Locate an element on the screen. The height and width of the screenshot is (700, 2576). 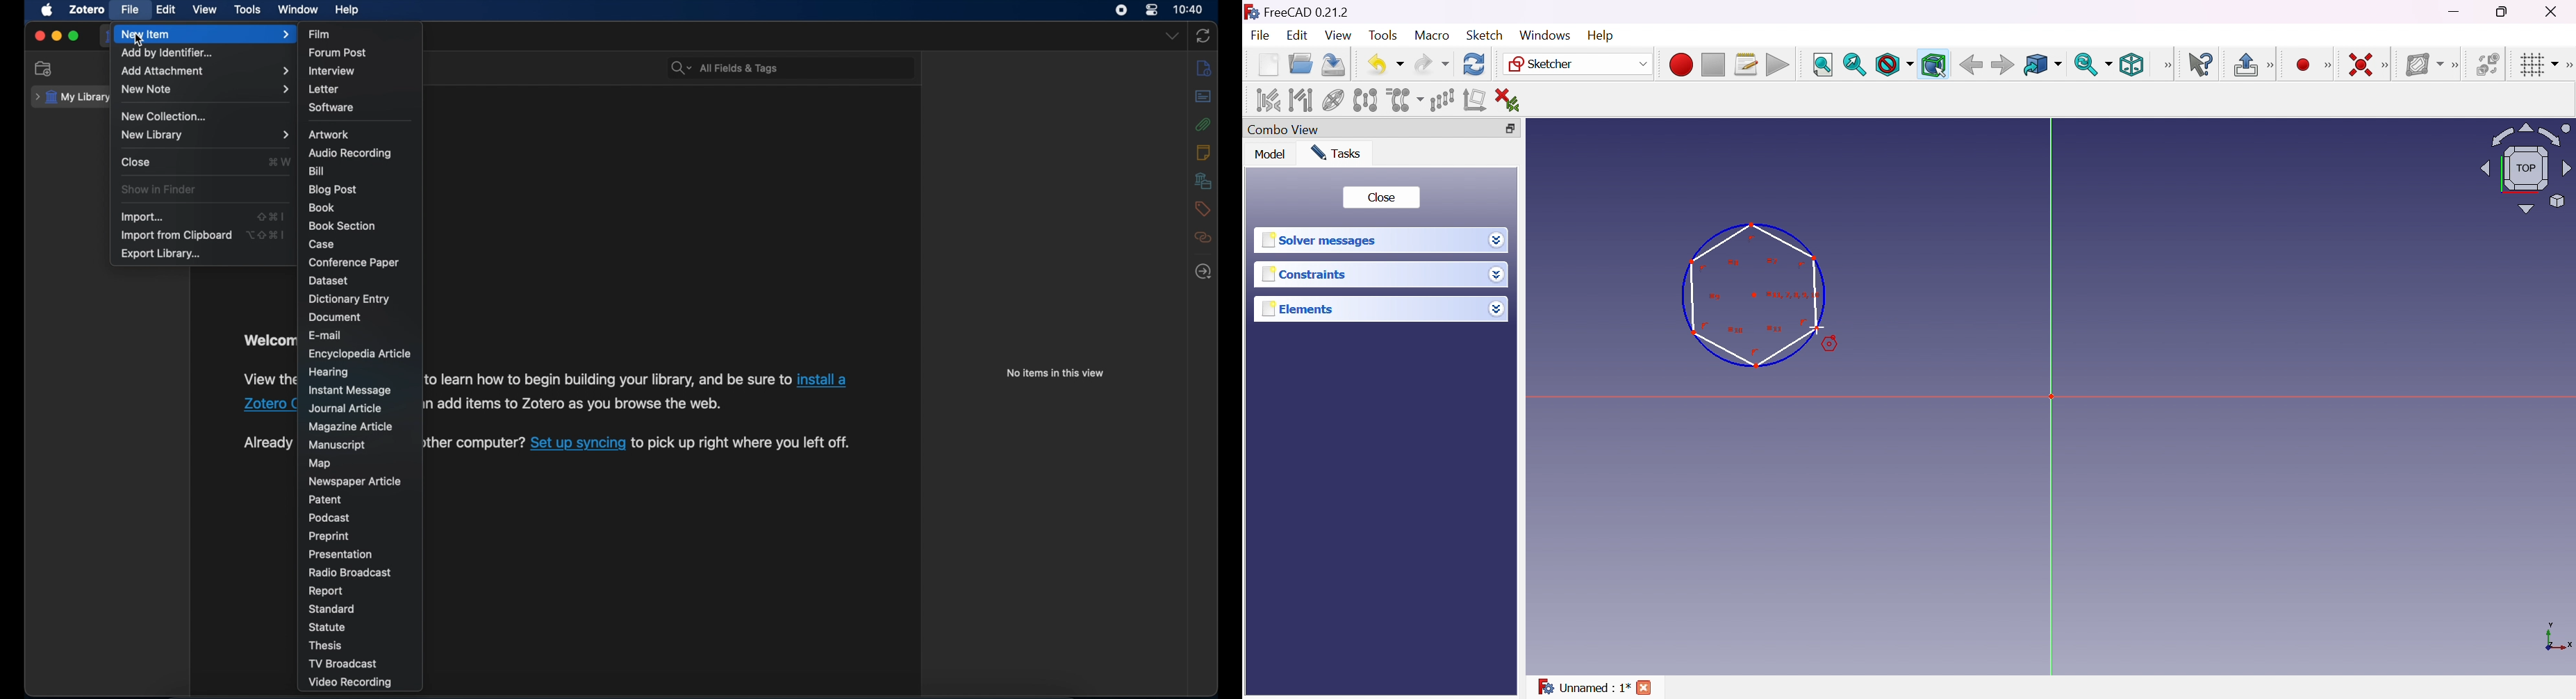
view is located at coordinates (205, 9).